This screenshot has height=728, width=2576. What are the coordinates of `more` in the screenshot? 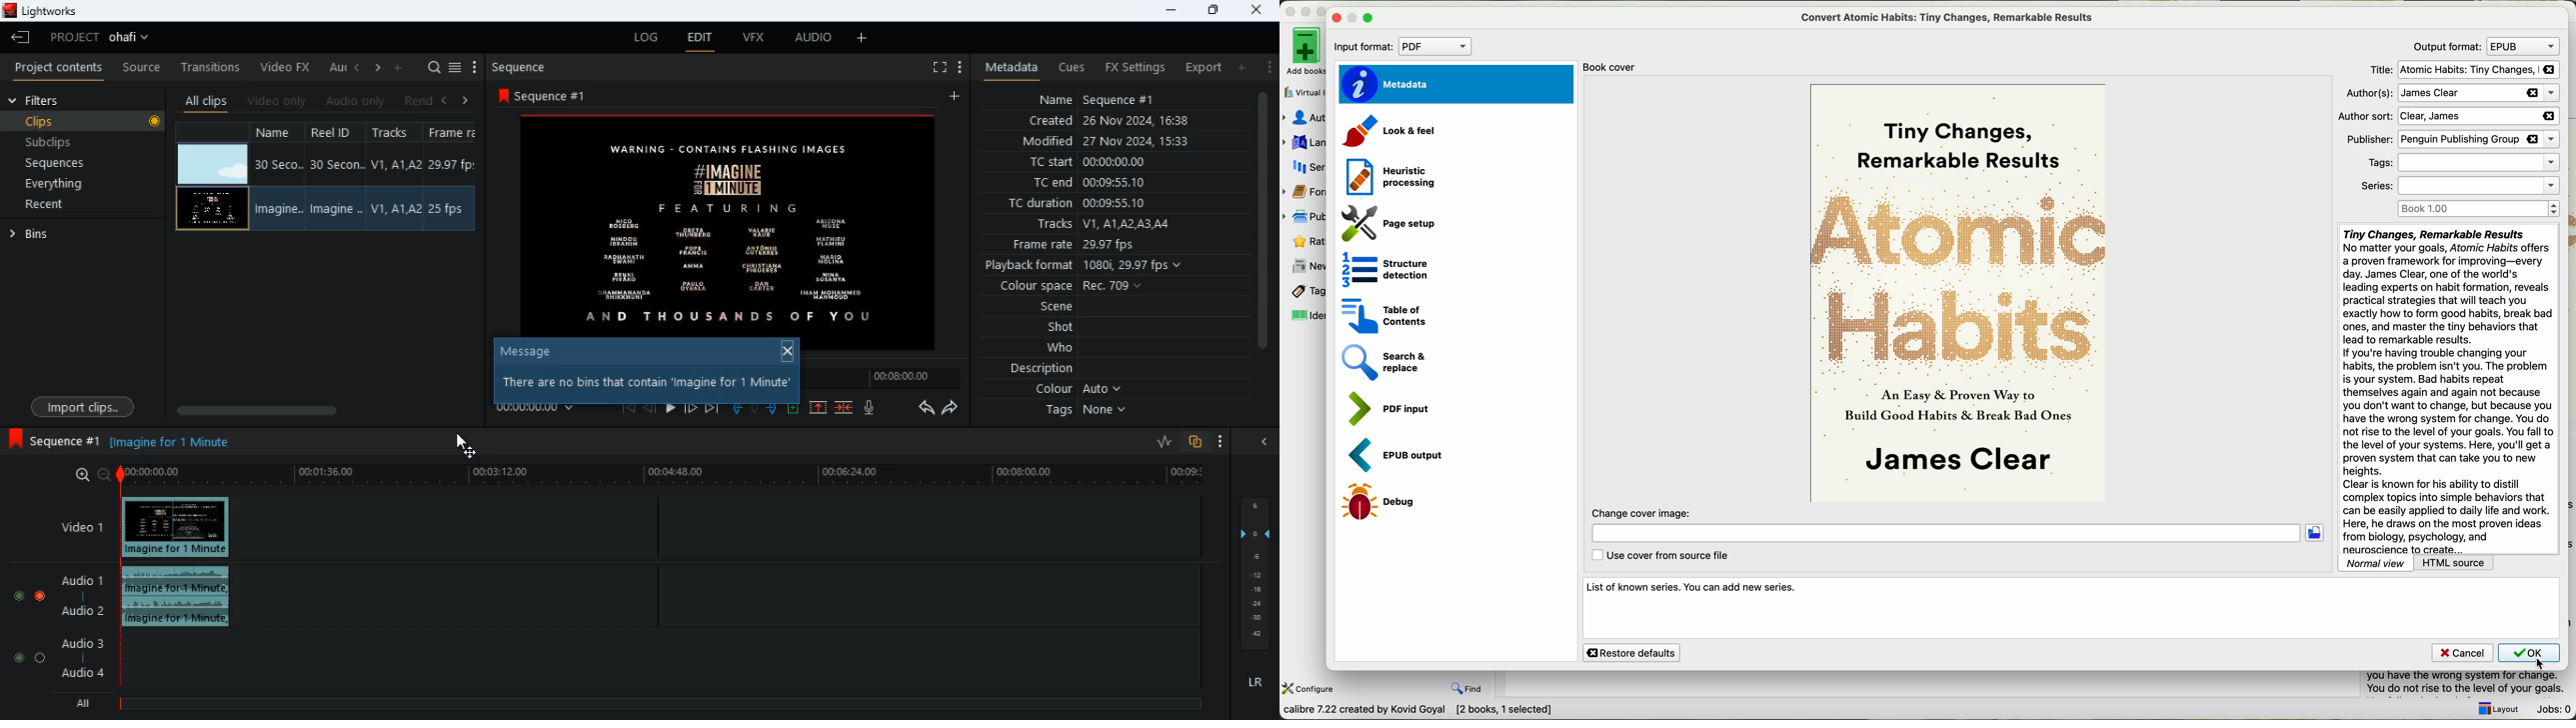 It's located at (1216, 440).